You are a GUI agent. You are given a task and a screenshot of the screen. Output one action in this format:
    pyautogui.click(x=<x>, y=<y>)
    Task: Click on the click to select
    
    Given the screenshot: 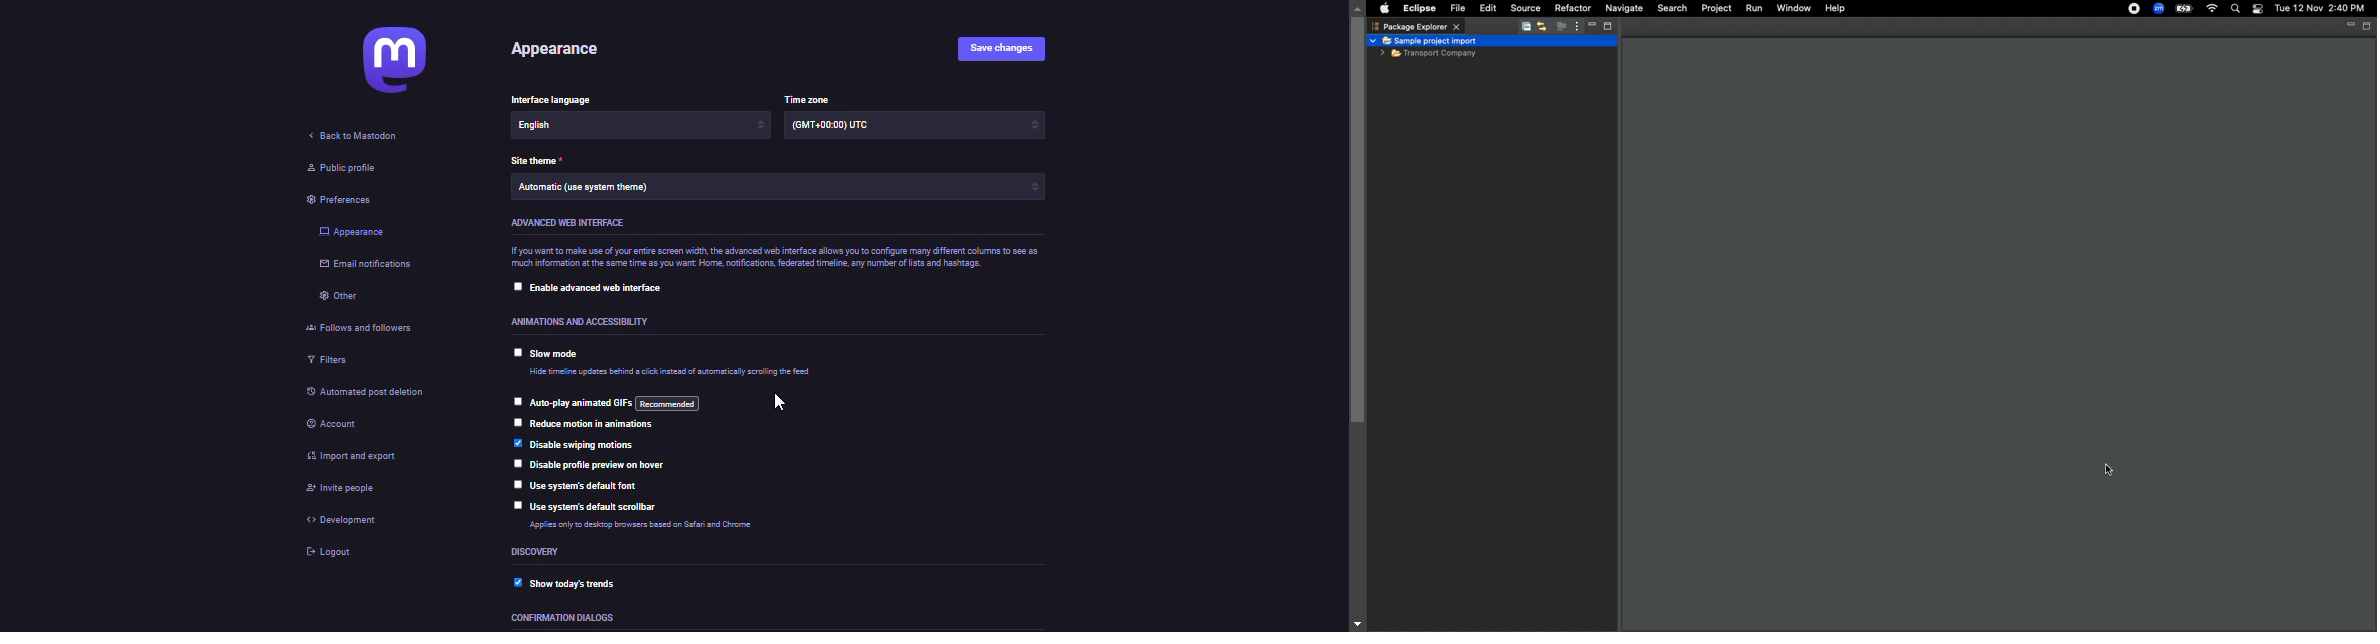 What is the action you would take?
    pyautogui.click(x=514, y=461)
    